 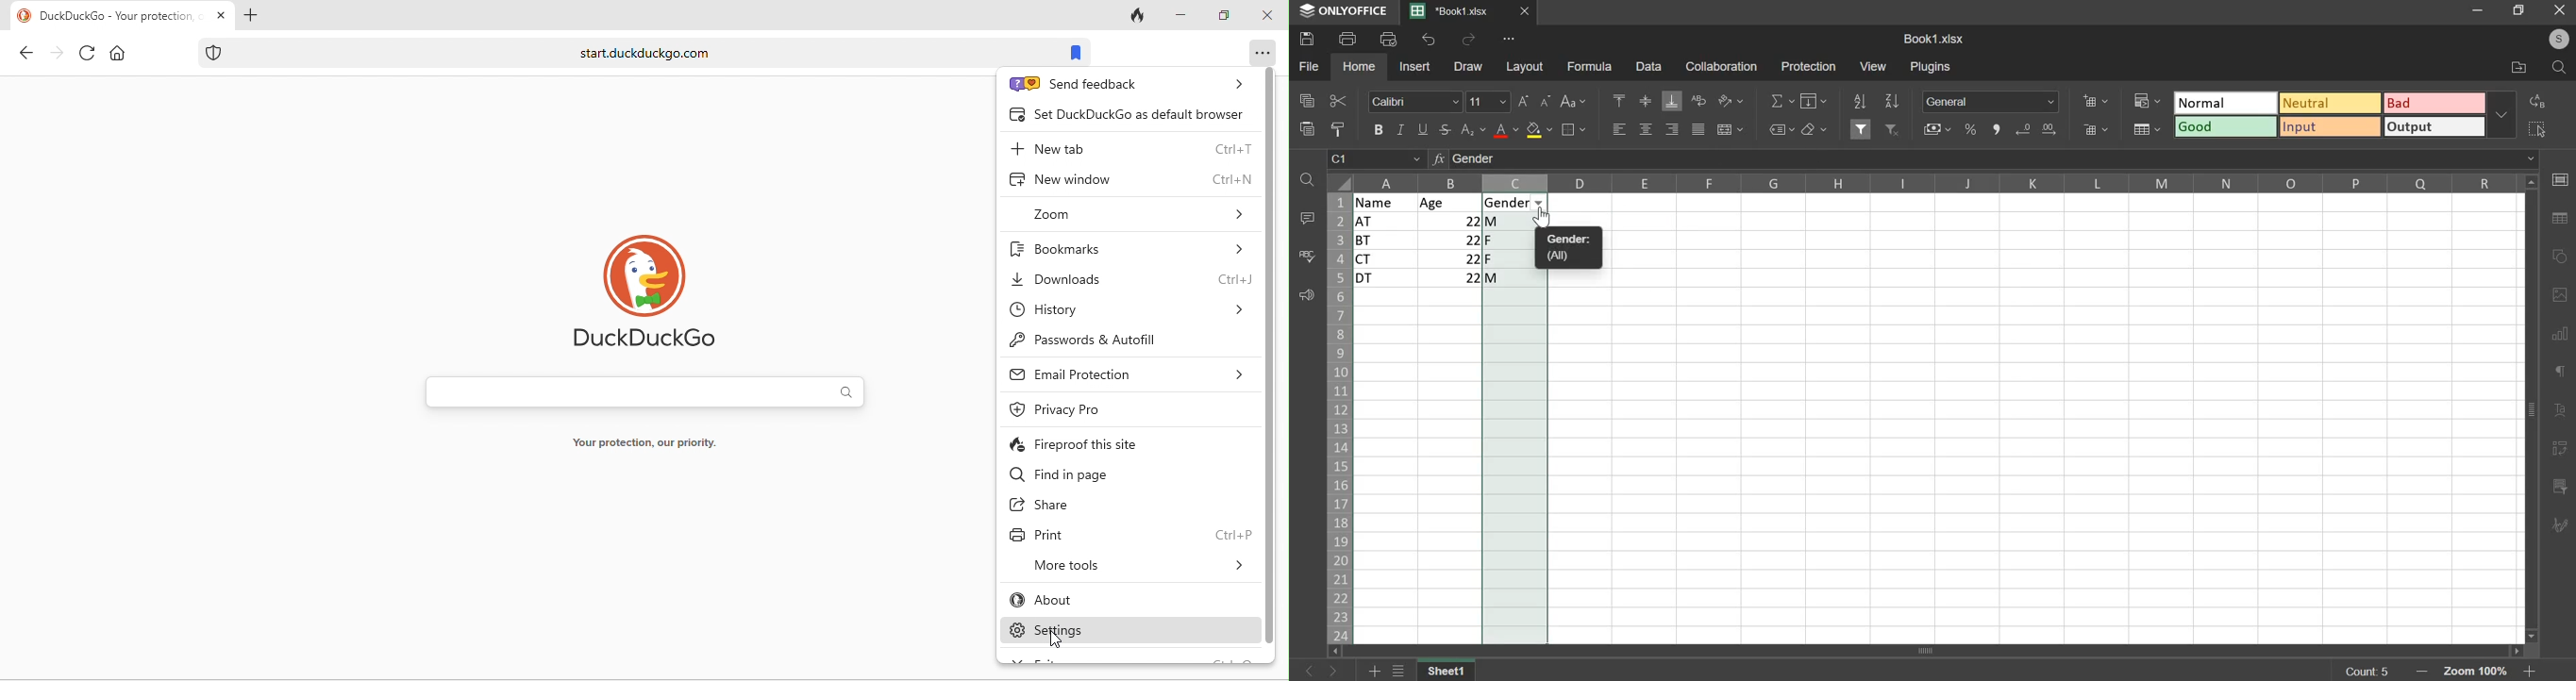 What do you see at coordinates (1814, 129) in the screenshot?
I see `clear` at bounding box center [1814, 129].